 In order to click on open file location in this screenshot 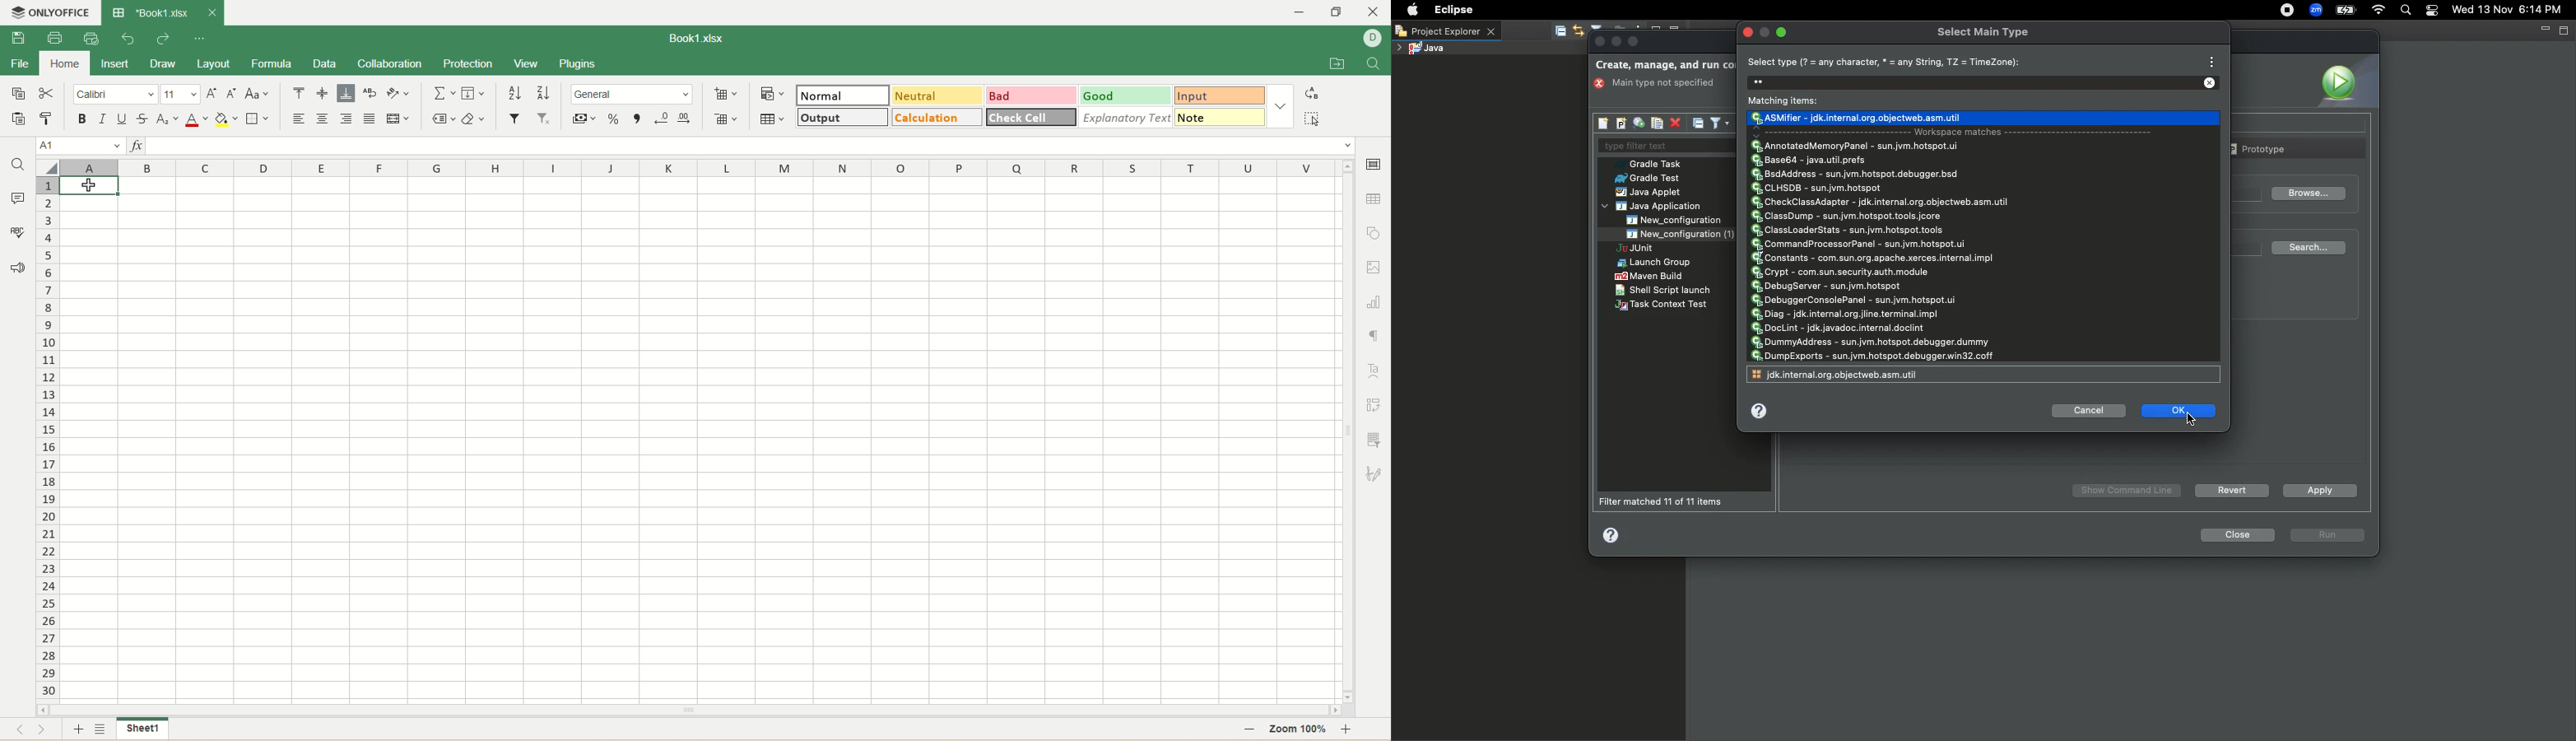, I will do `click(1336, 64)`.